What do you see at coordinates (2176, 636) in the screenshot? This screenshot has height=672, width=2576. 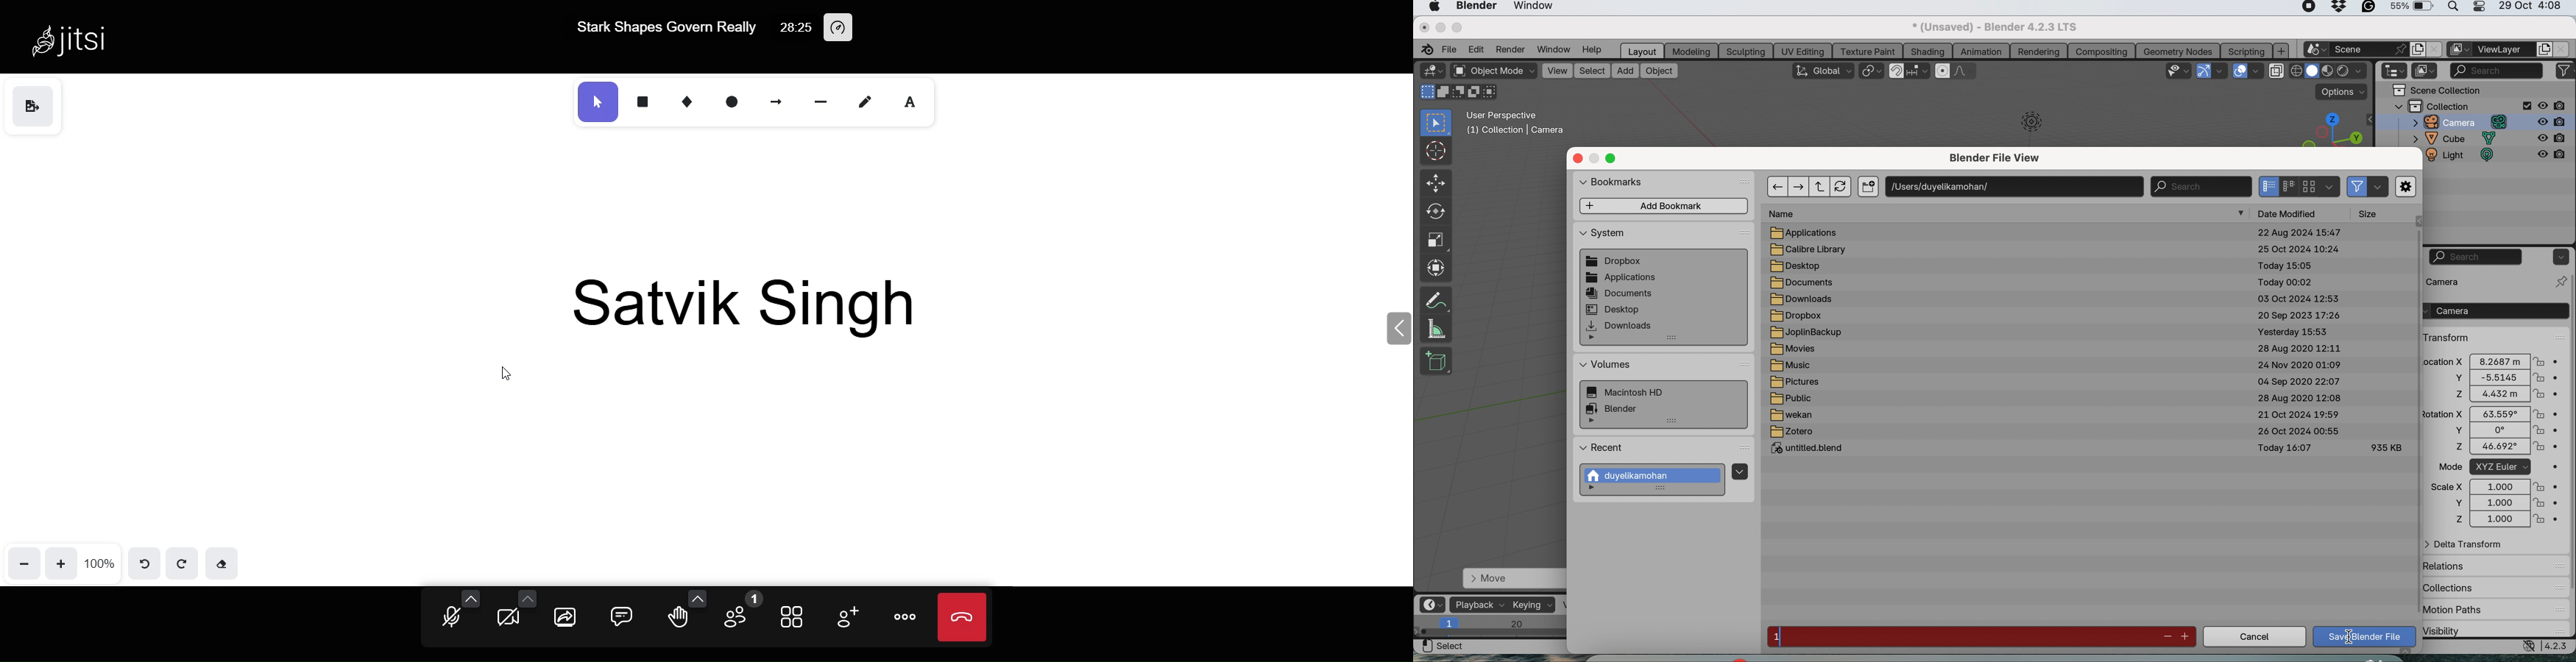 I see `change number in filename` at bounding box center [2176, 636].